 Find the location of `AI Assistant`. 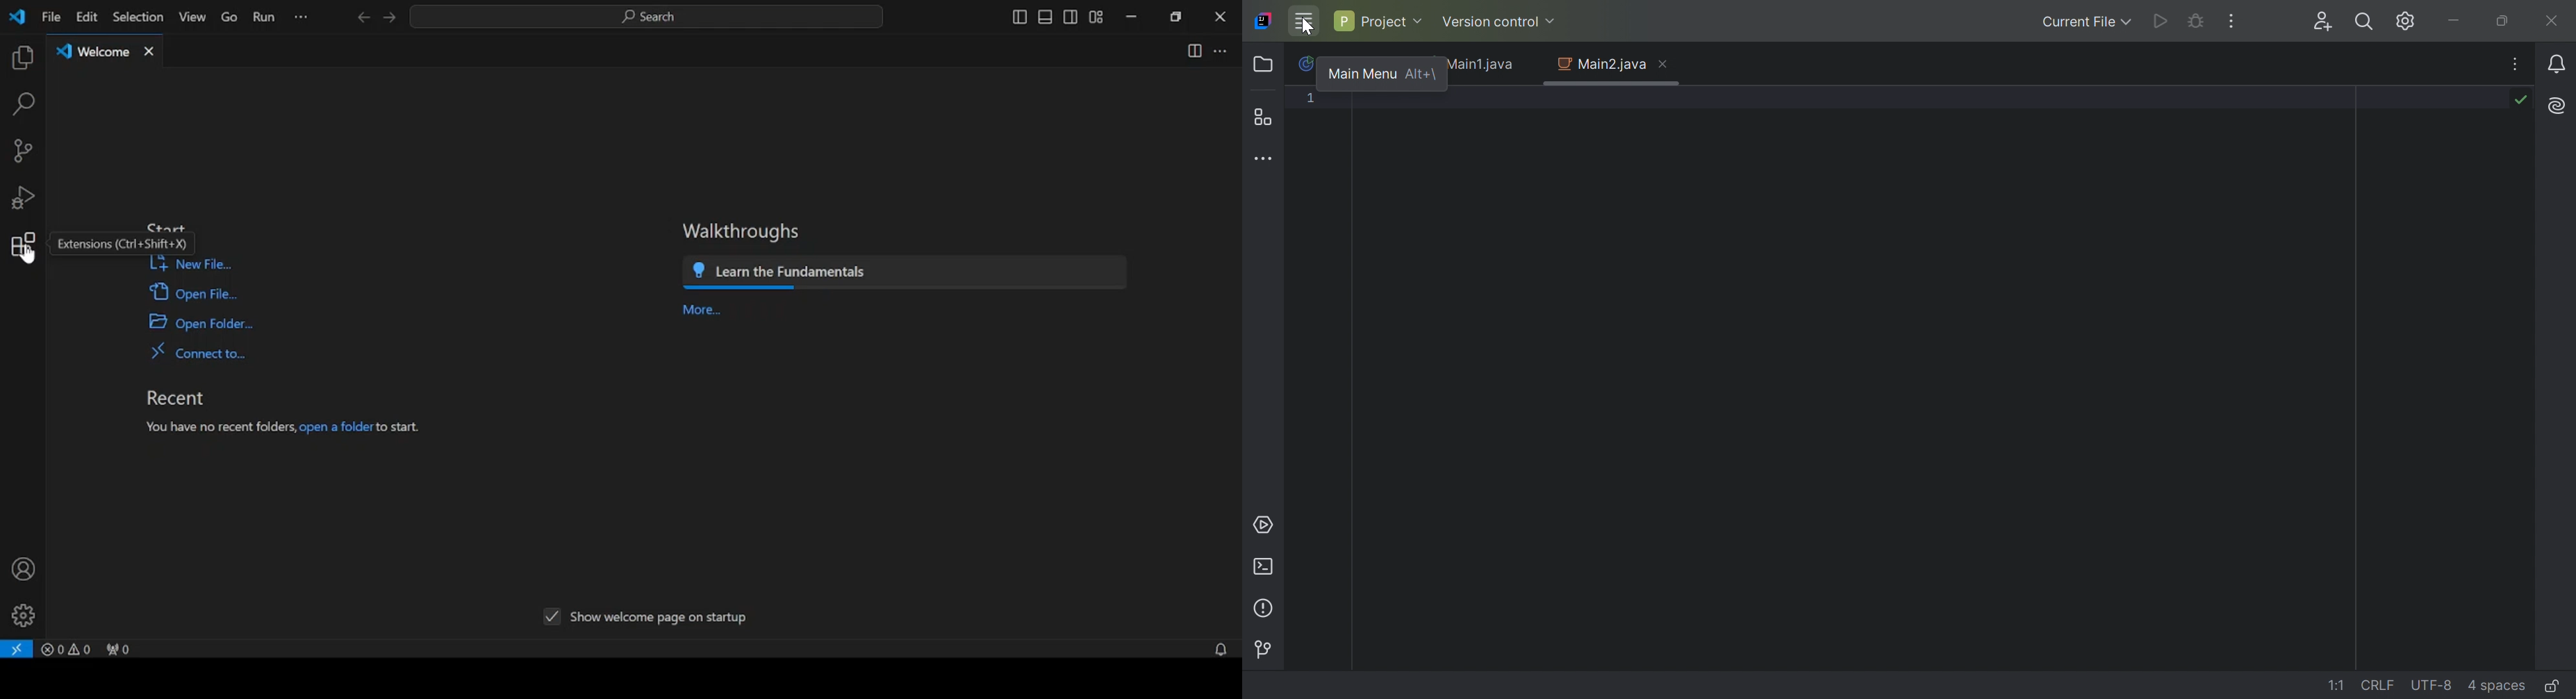

AI Assistant is located at coordinates (2554, 106).